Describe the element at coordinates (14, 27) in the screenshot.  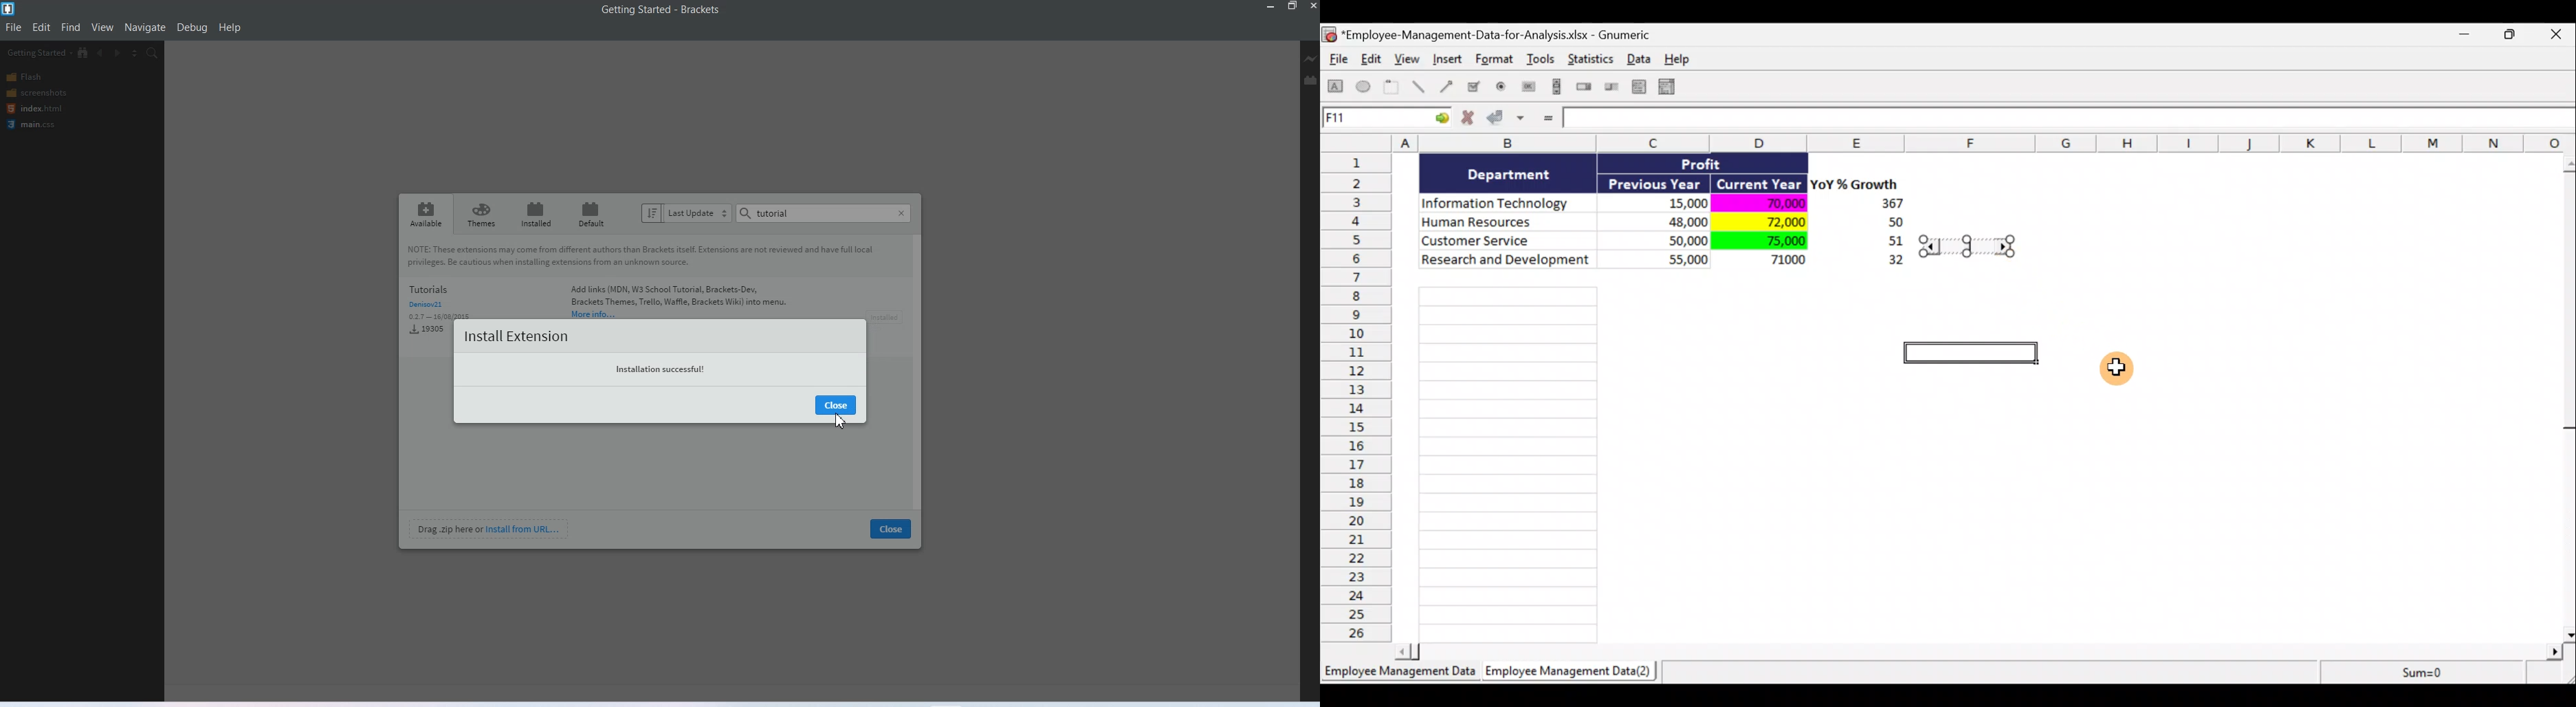
I see `File` at that location.